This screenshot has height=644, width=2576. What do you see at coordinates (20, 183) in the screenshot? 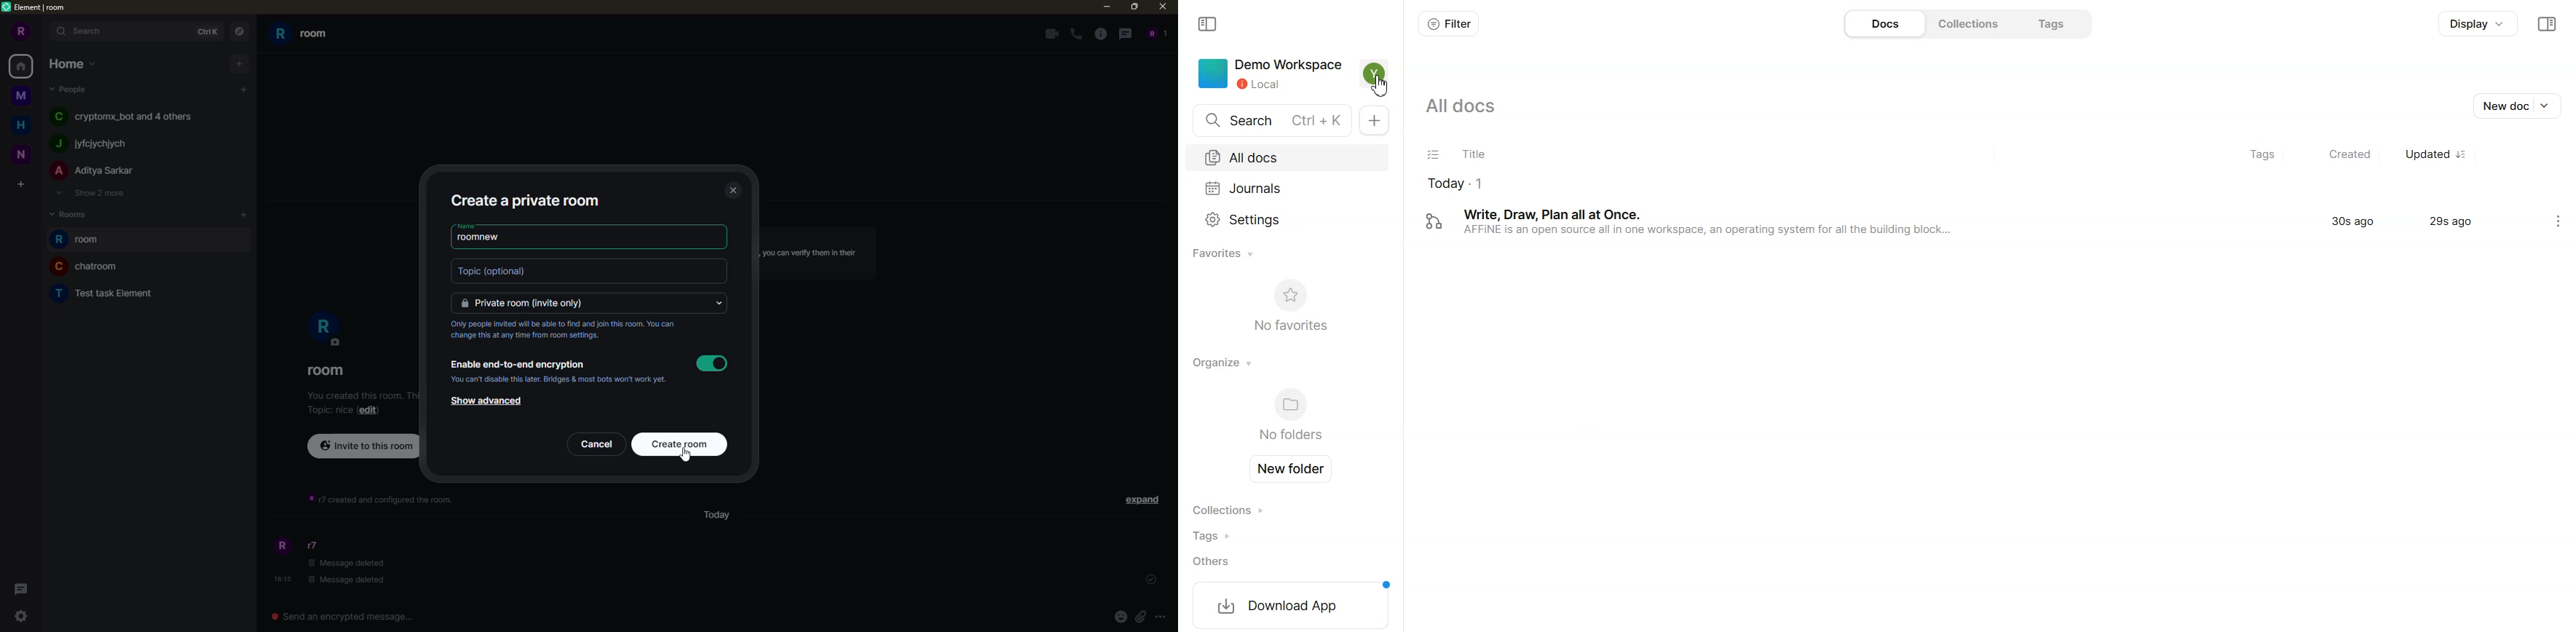
I see `create space` at bounding box center [20, 183].